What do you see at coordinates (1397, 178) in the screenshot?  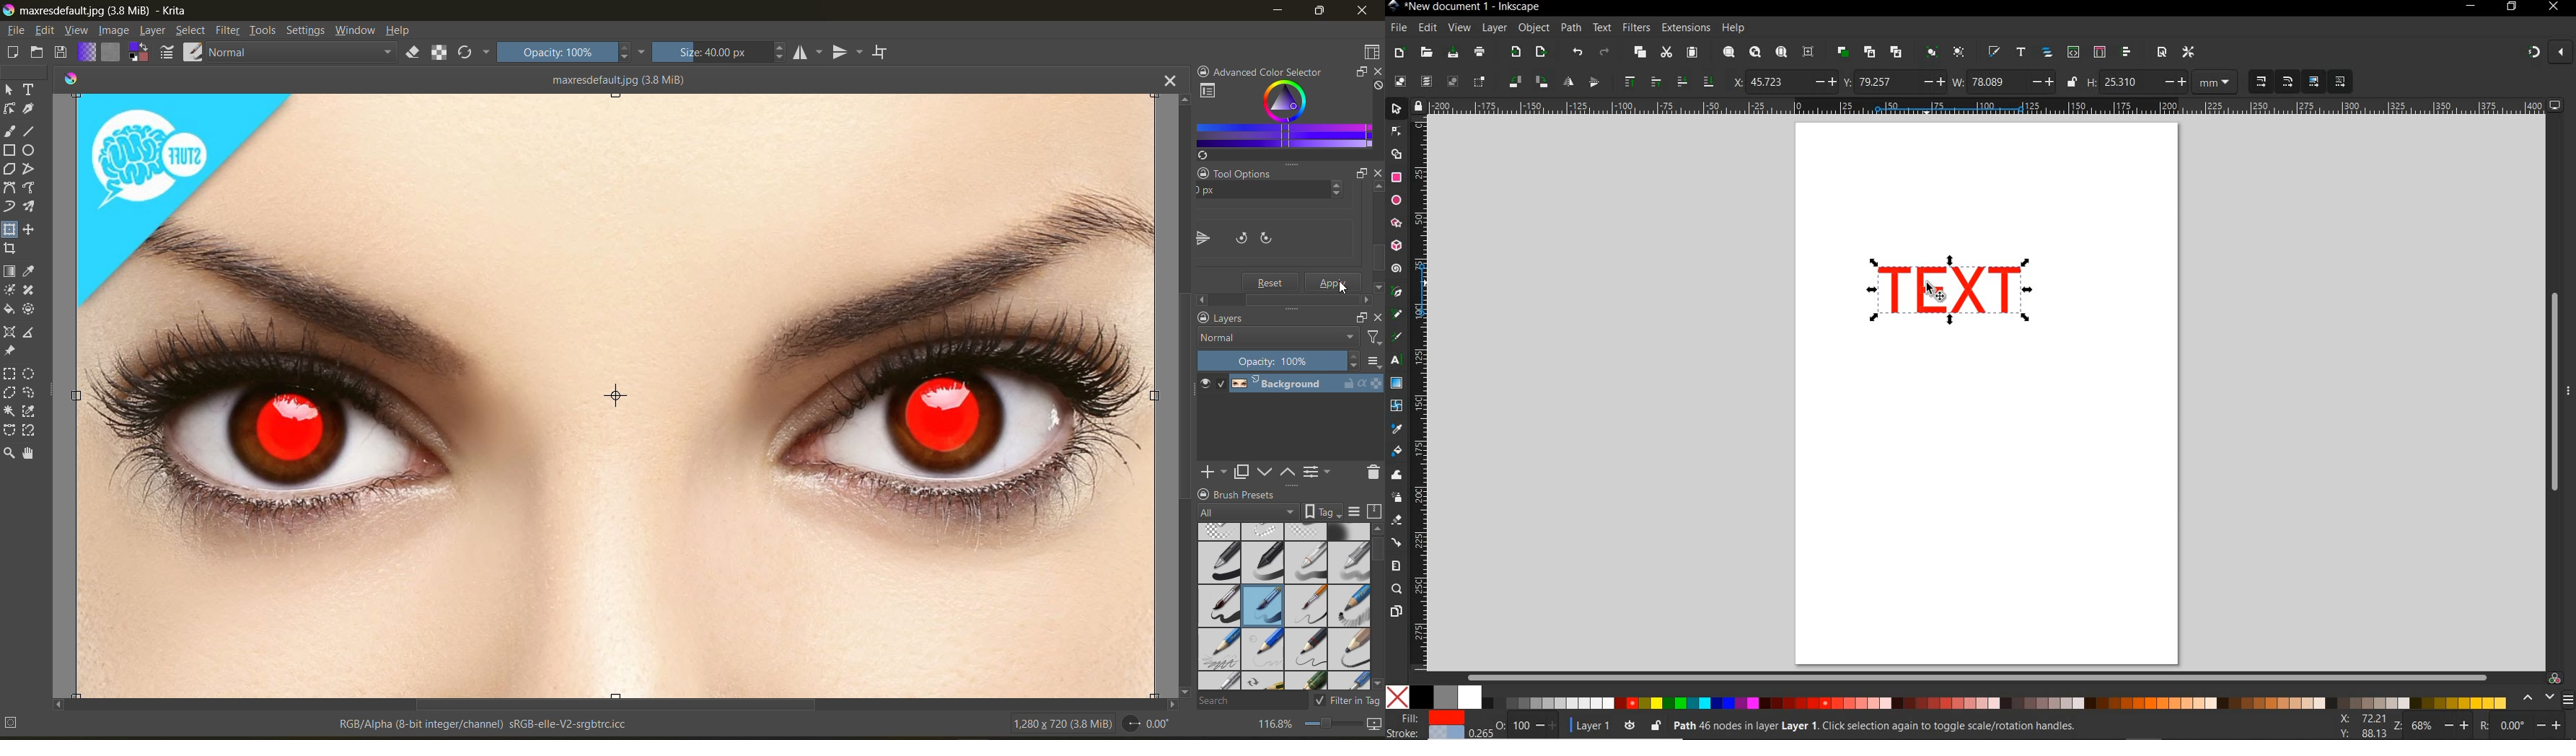 I see `RECTANGLE TOOL` at bounding box center [1397, 178].